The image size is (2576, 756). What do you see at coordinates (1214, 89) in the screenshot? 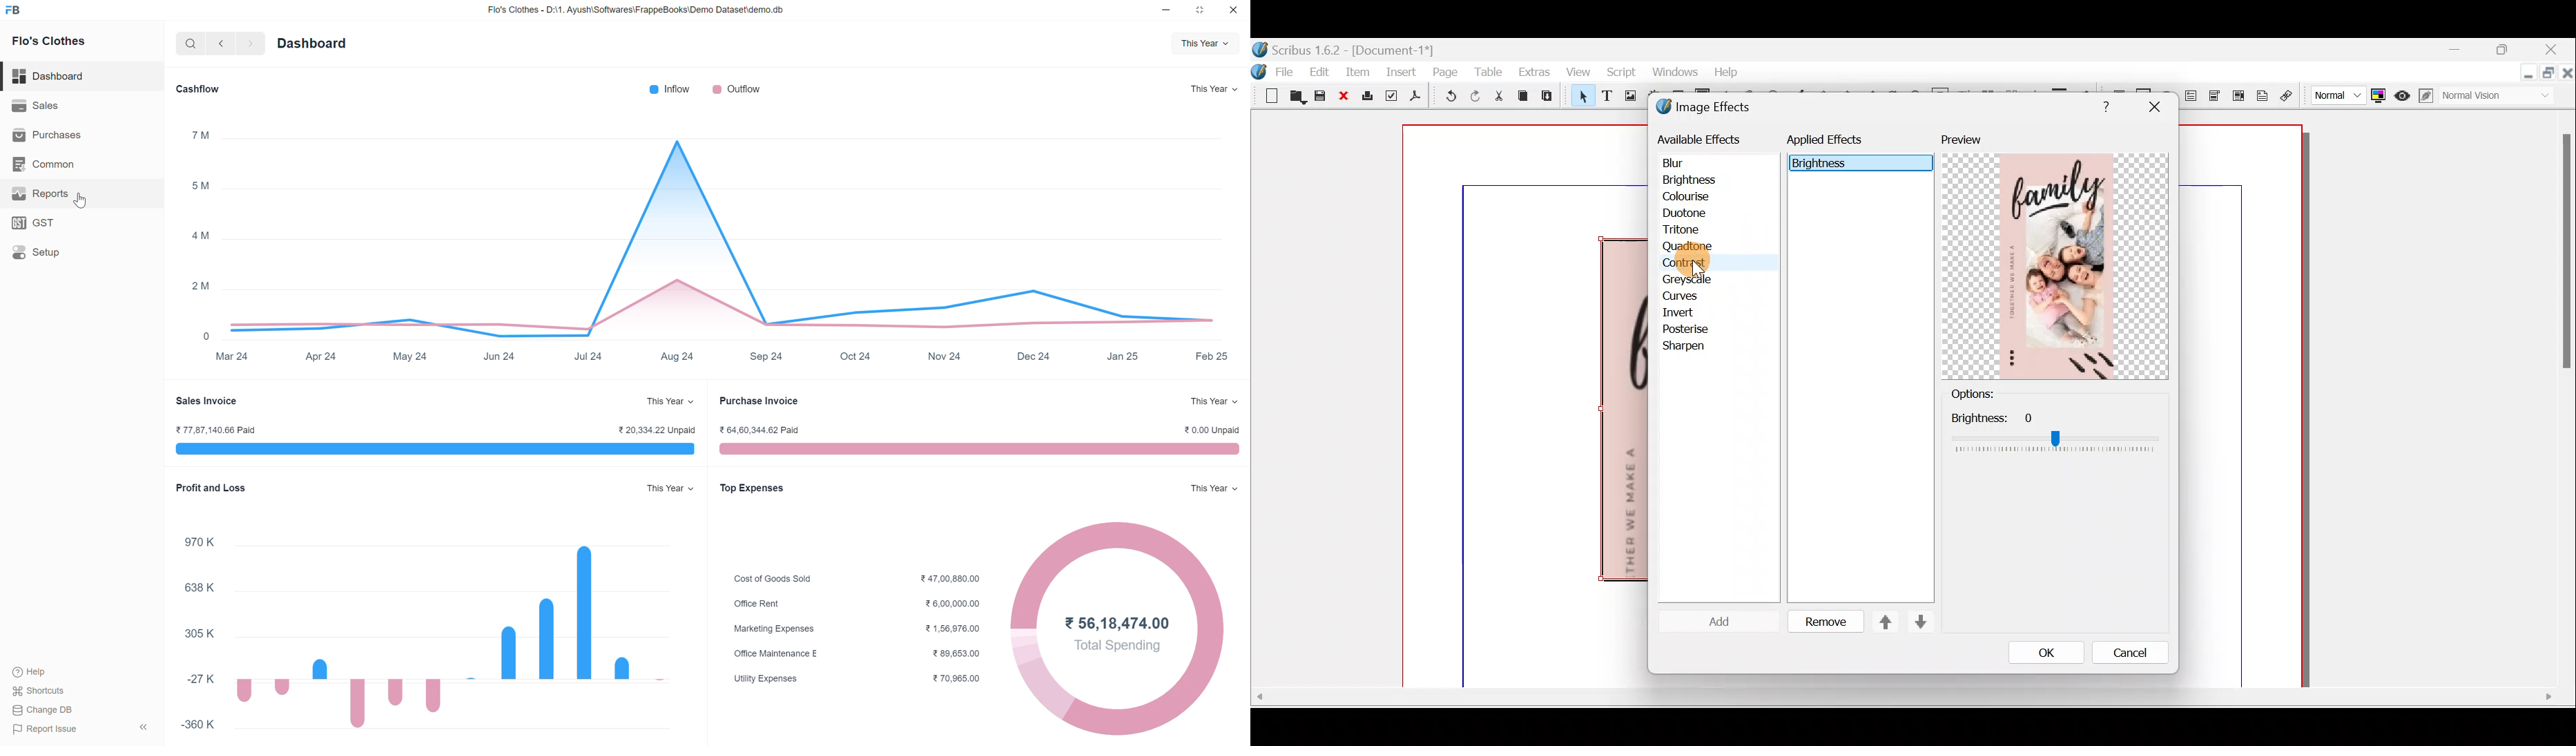
I see `This Year` at bounding box center [1214, 89].